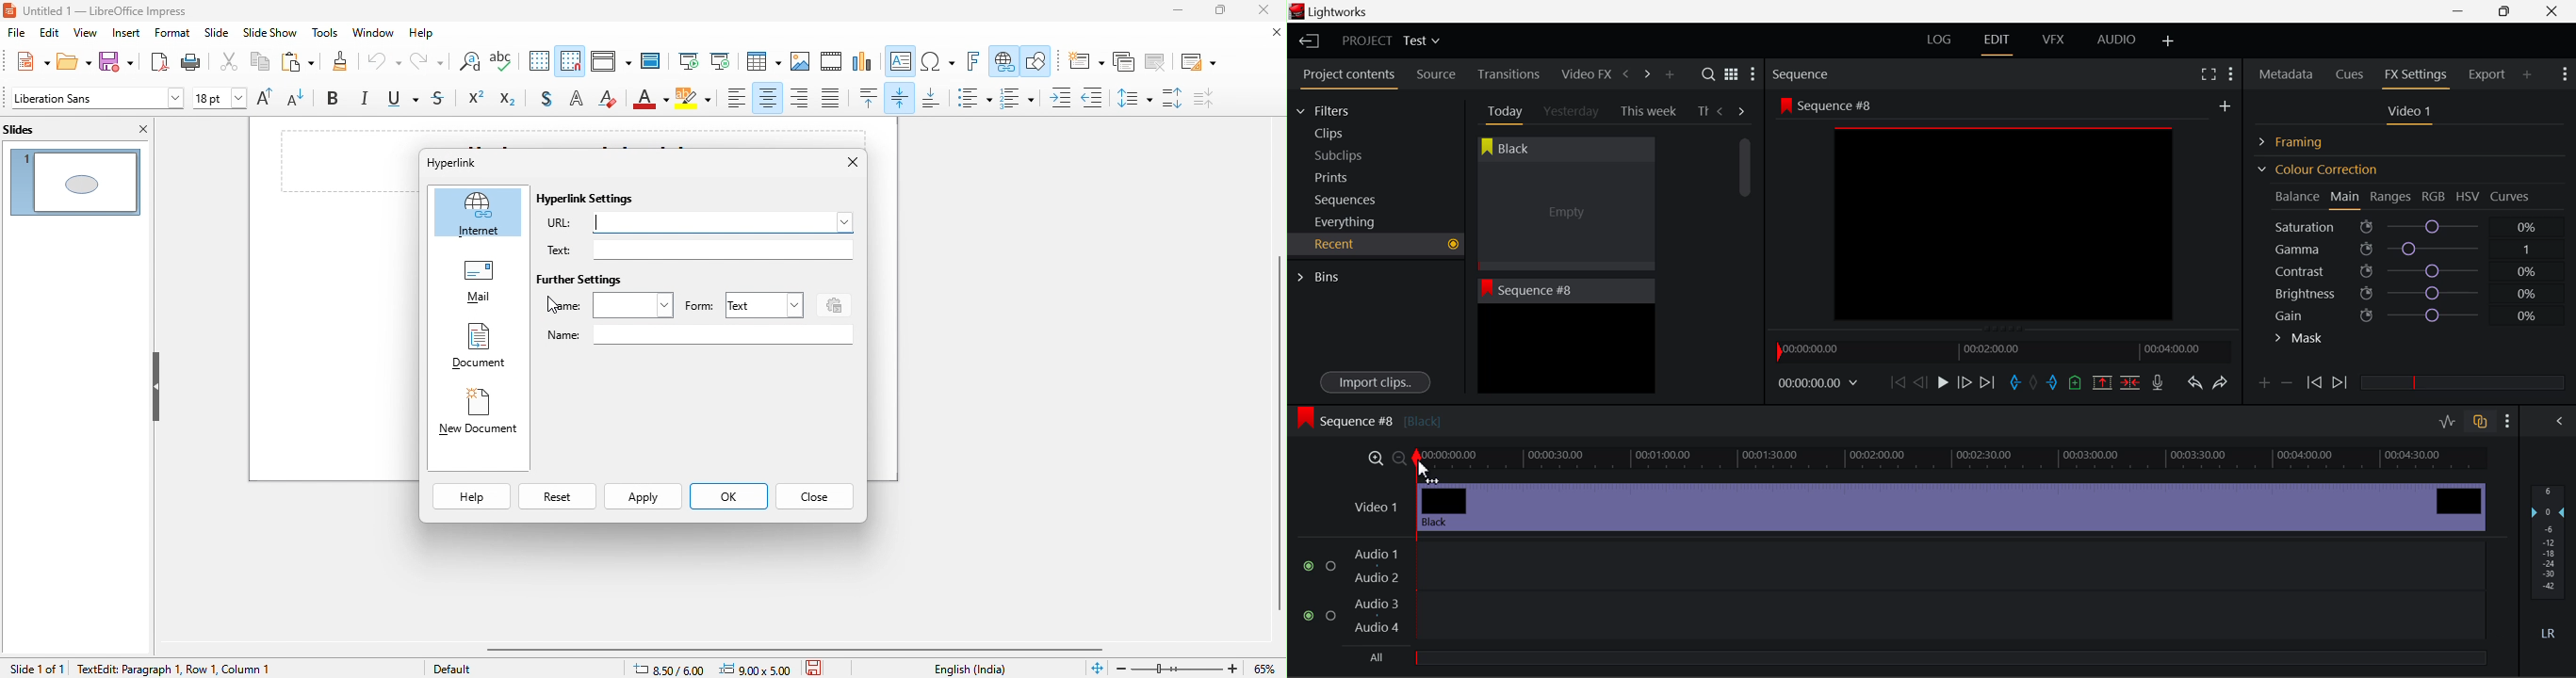  Describe the element at coordinates (1084, 61) in the screenshot. I see `new slide` at that location.